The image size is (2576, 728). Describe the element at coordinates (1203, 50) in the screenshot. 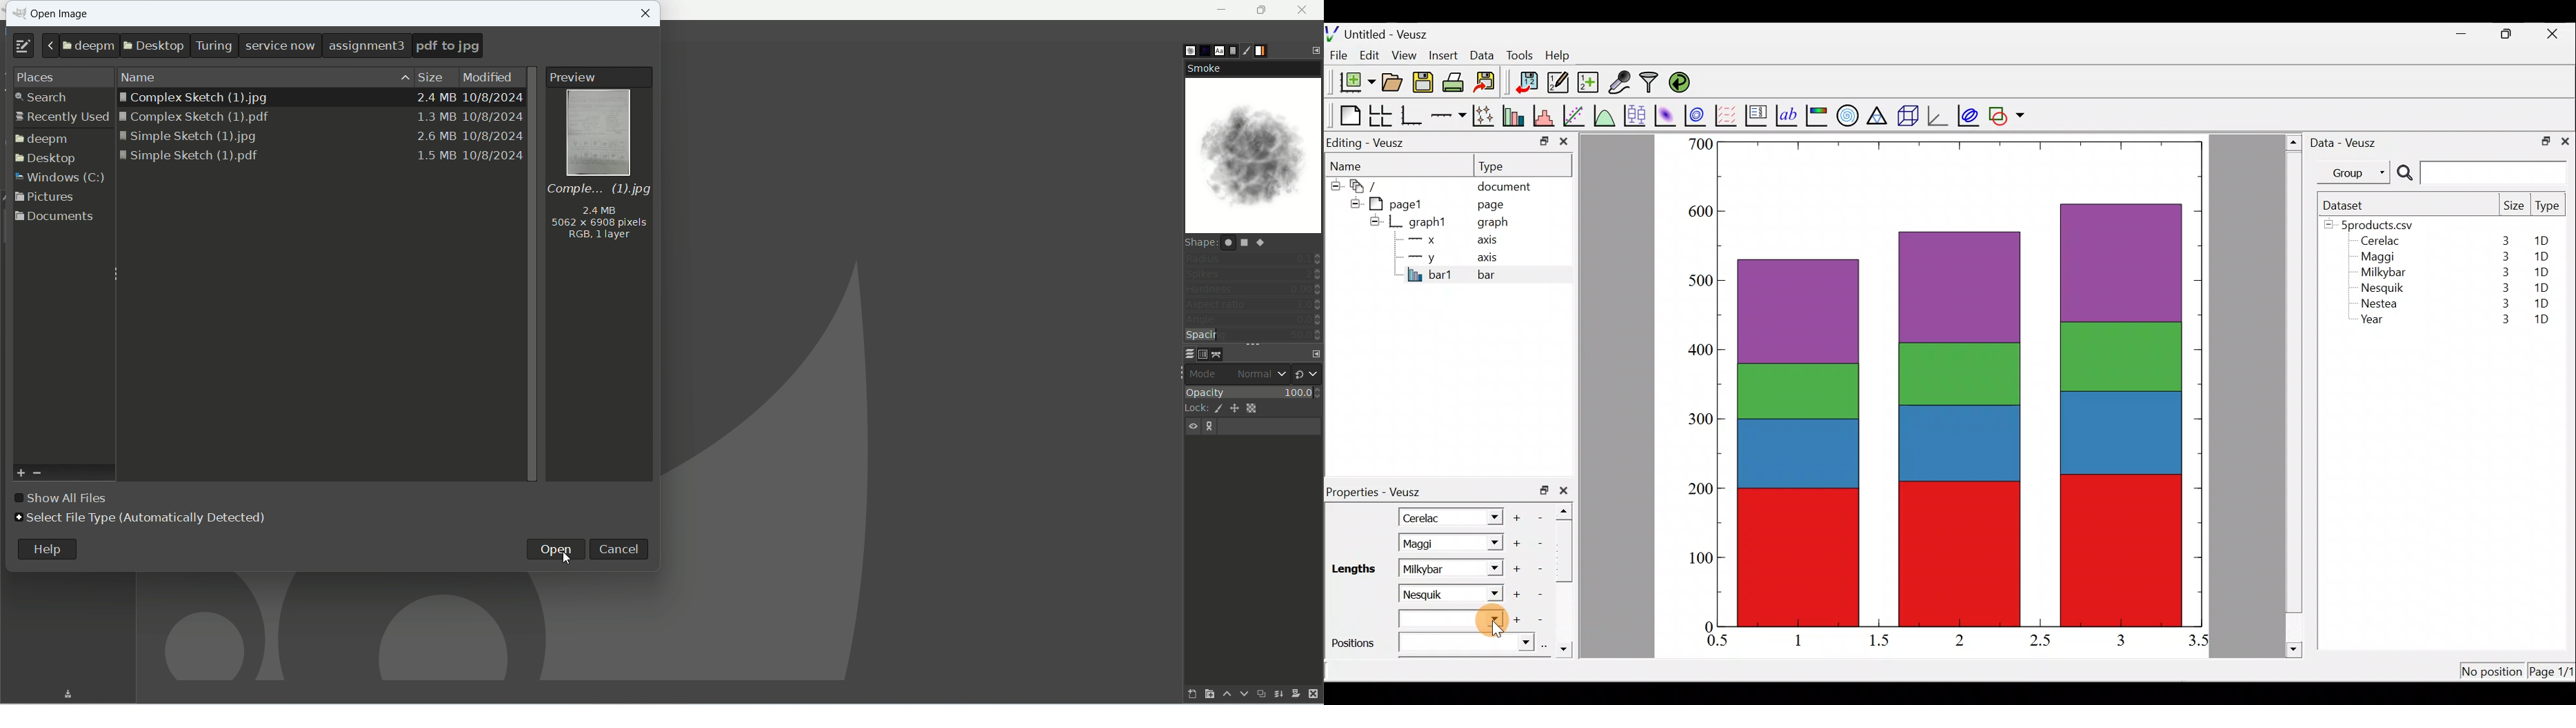

I see `pattern` at that location.